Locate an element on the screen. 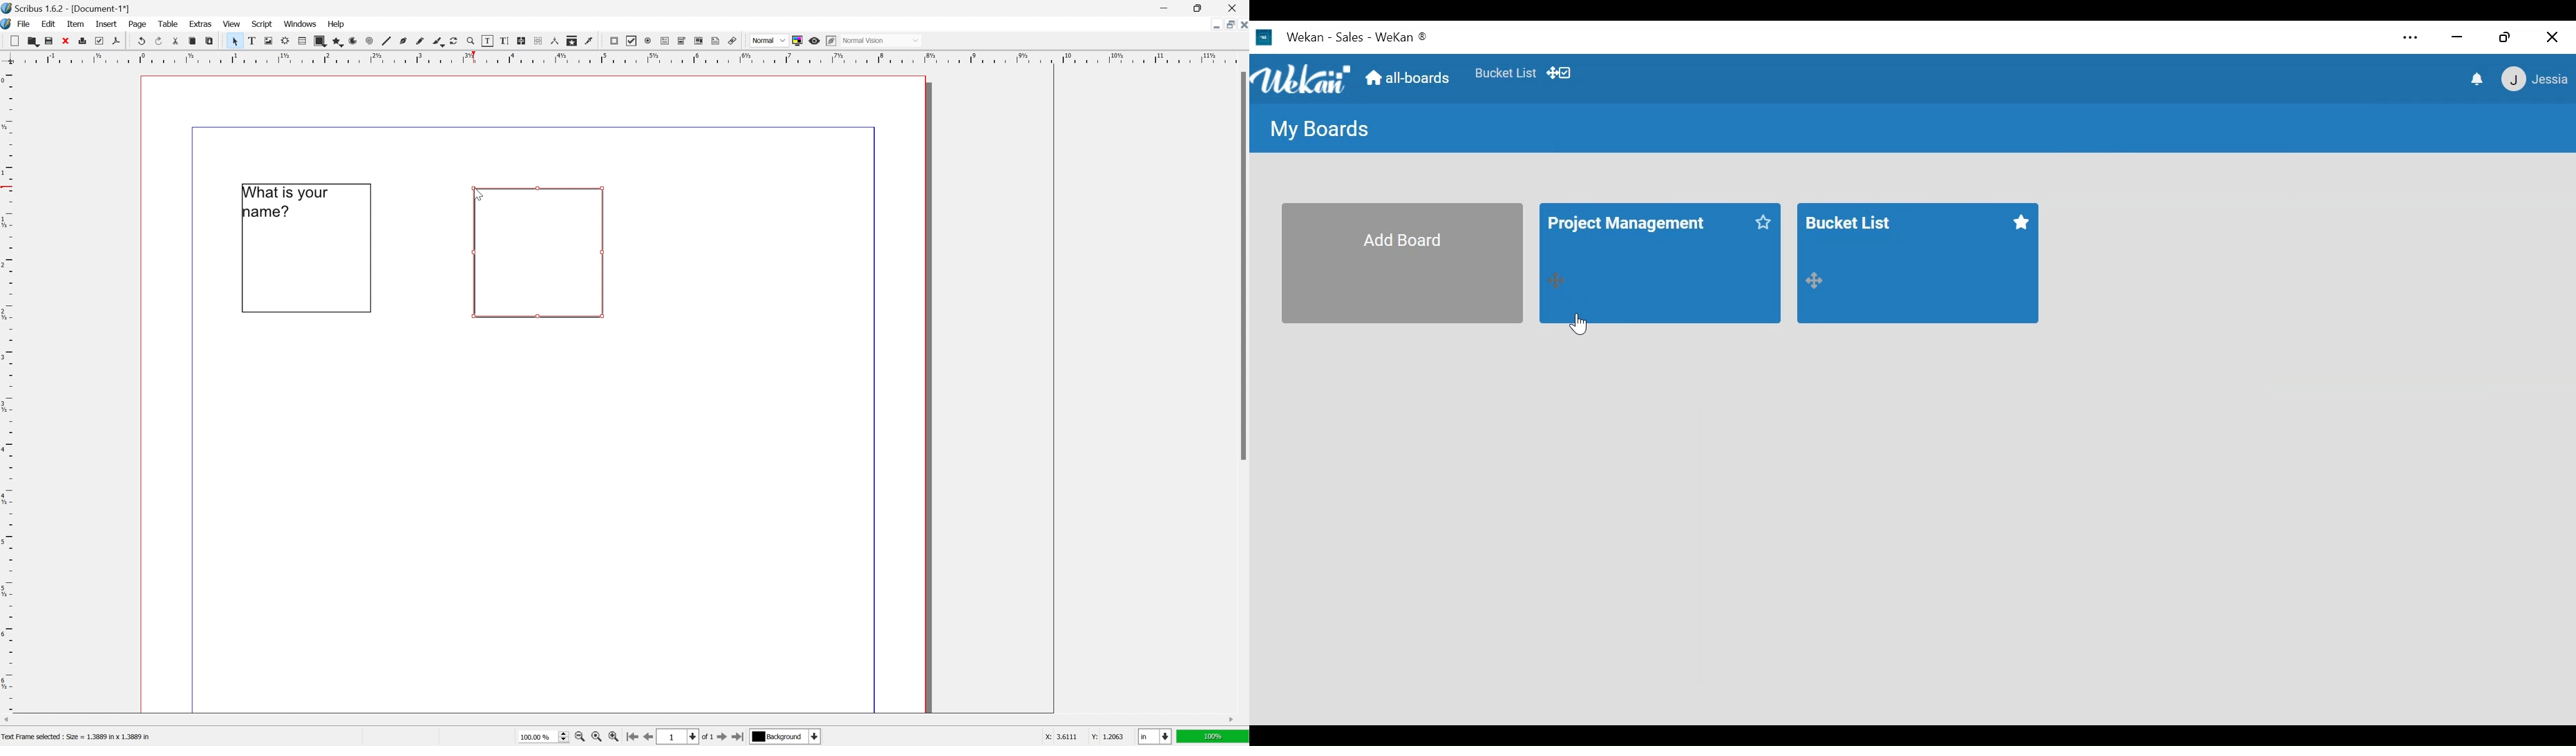 The height and width of the screenshot is (756, 2576). cursor is located at coordinates (233, 41).